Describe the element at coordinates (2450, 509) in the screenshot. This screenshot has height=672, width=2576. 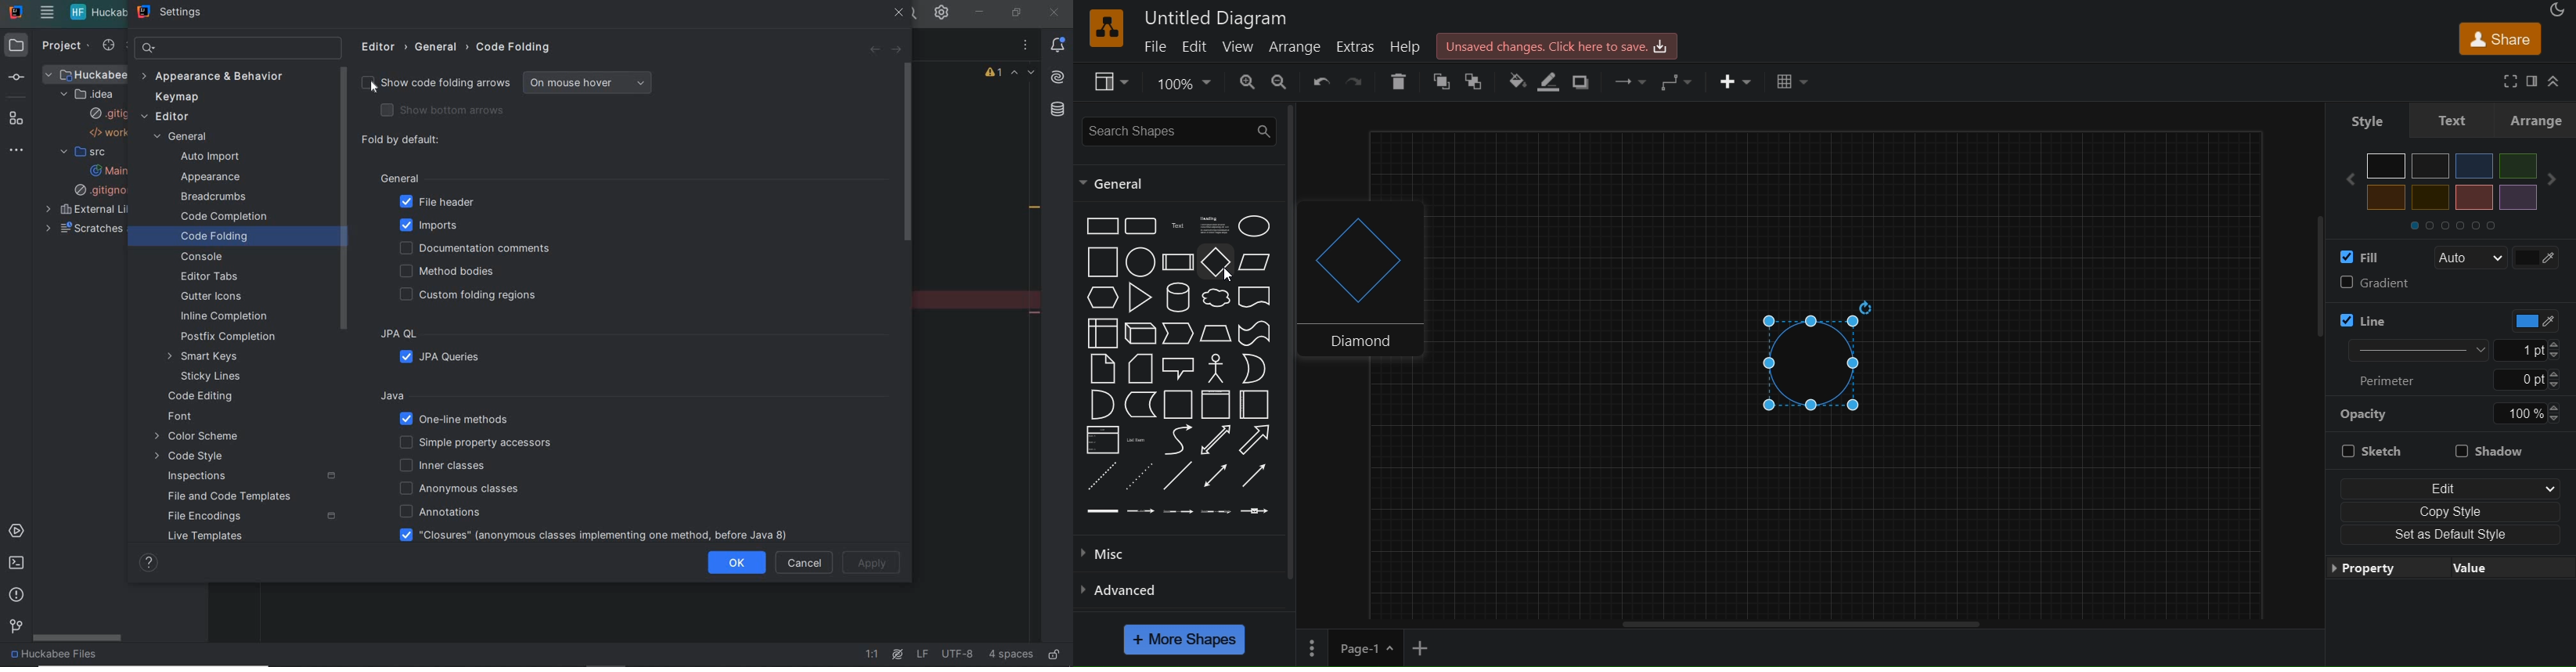
I see `copy style` at that location.